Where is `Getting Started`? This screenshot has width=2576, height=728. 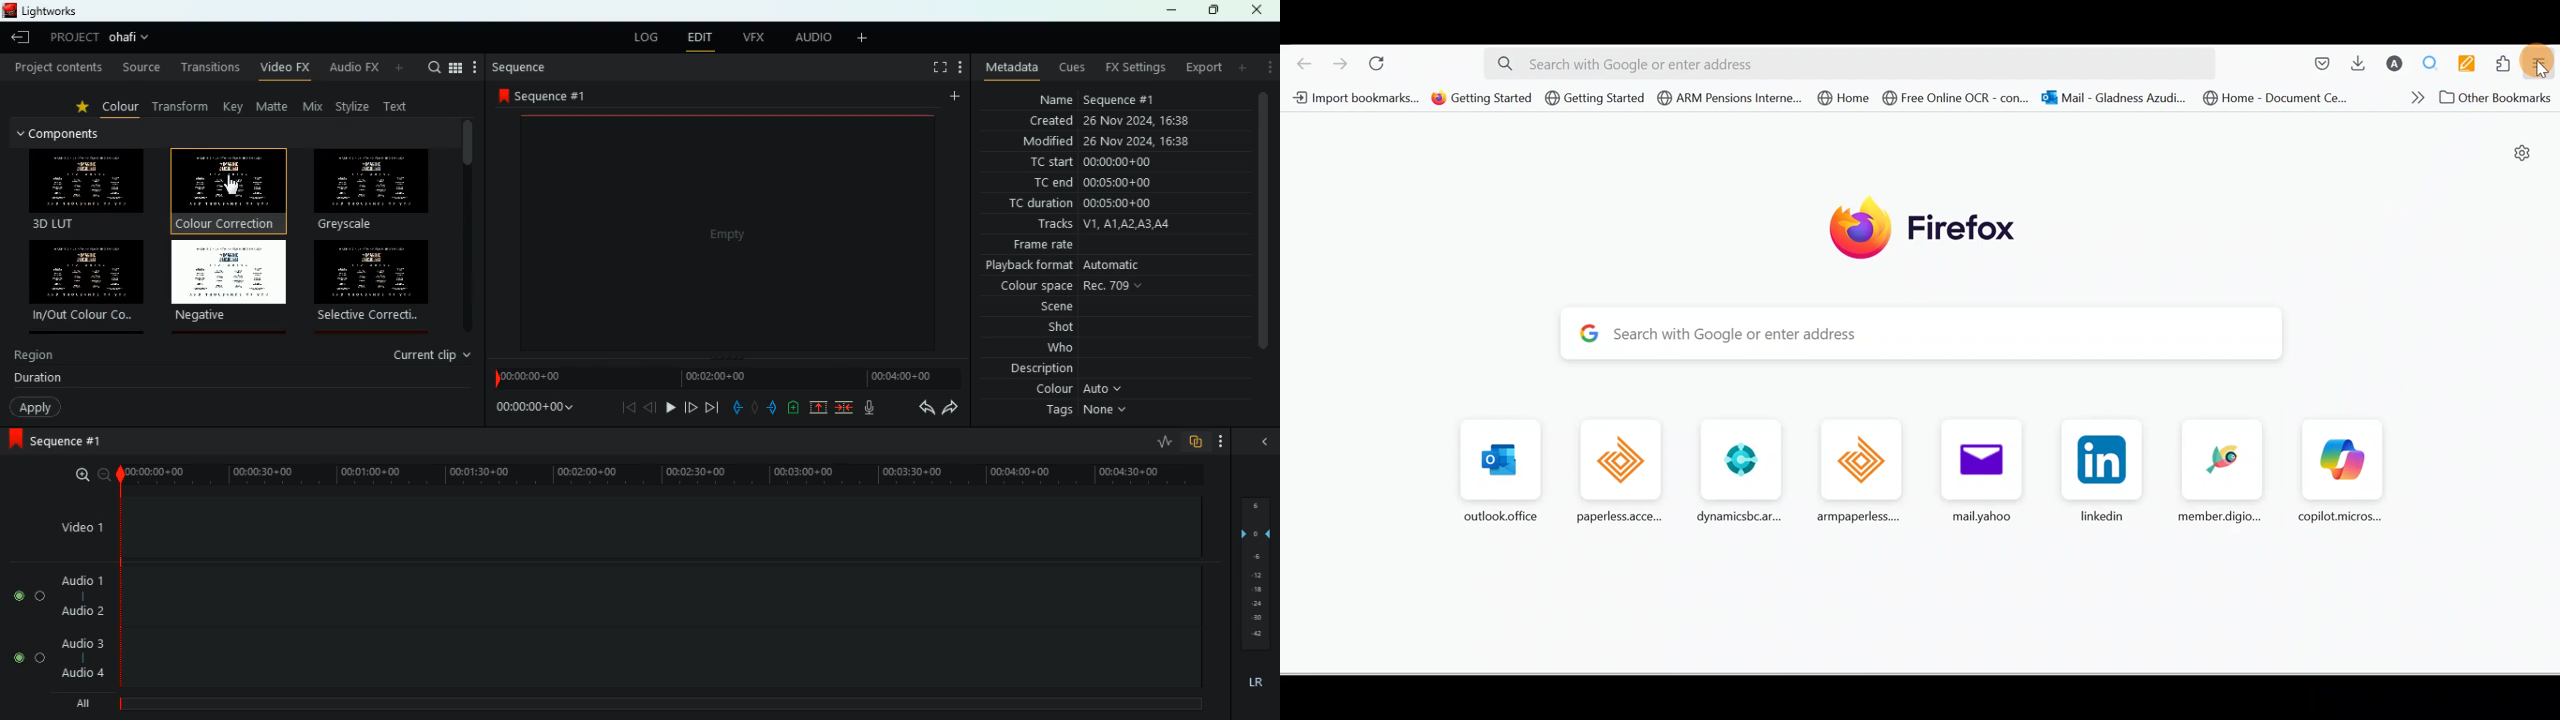 Getting Started is located at coordinates (1481, 97).